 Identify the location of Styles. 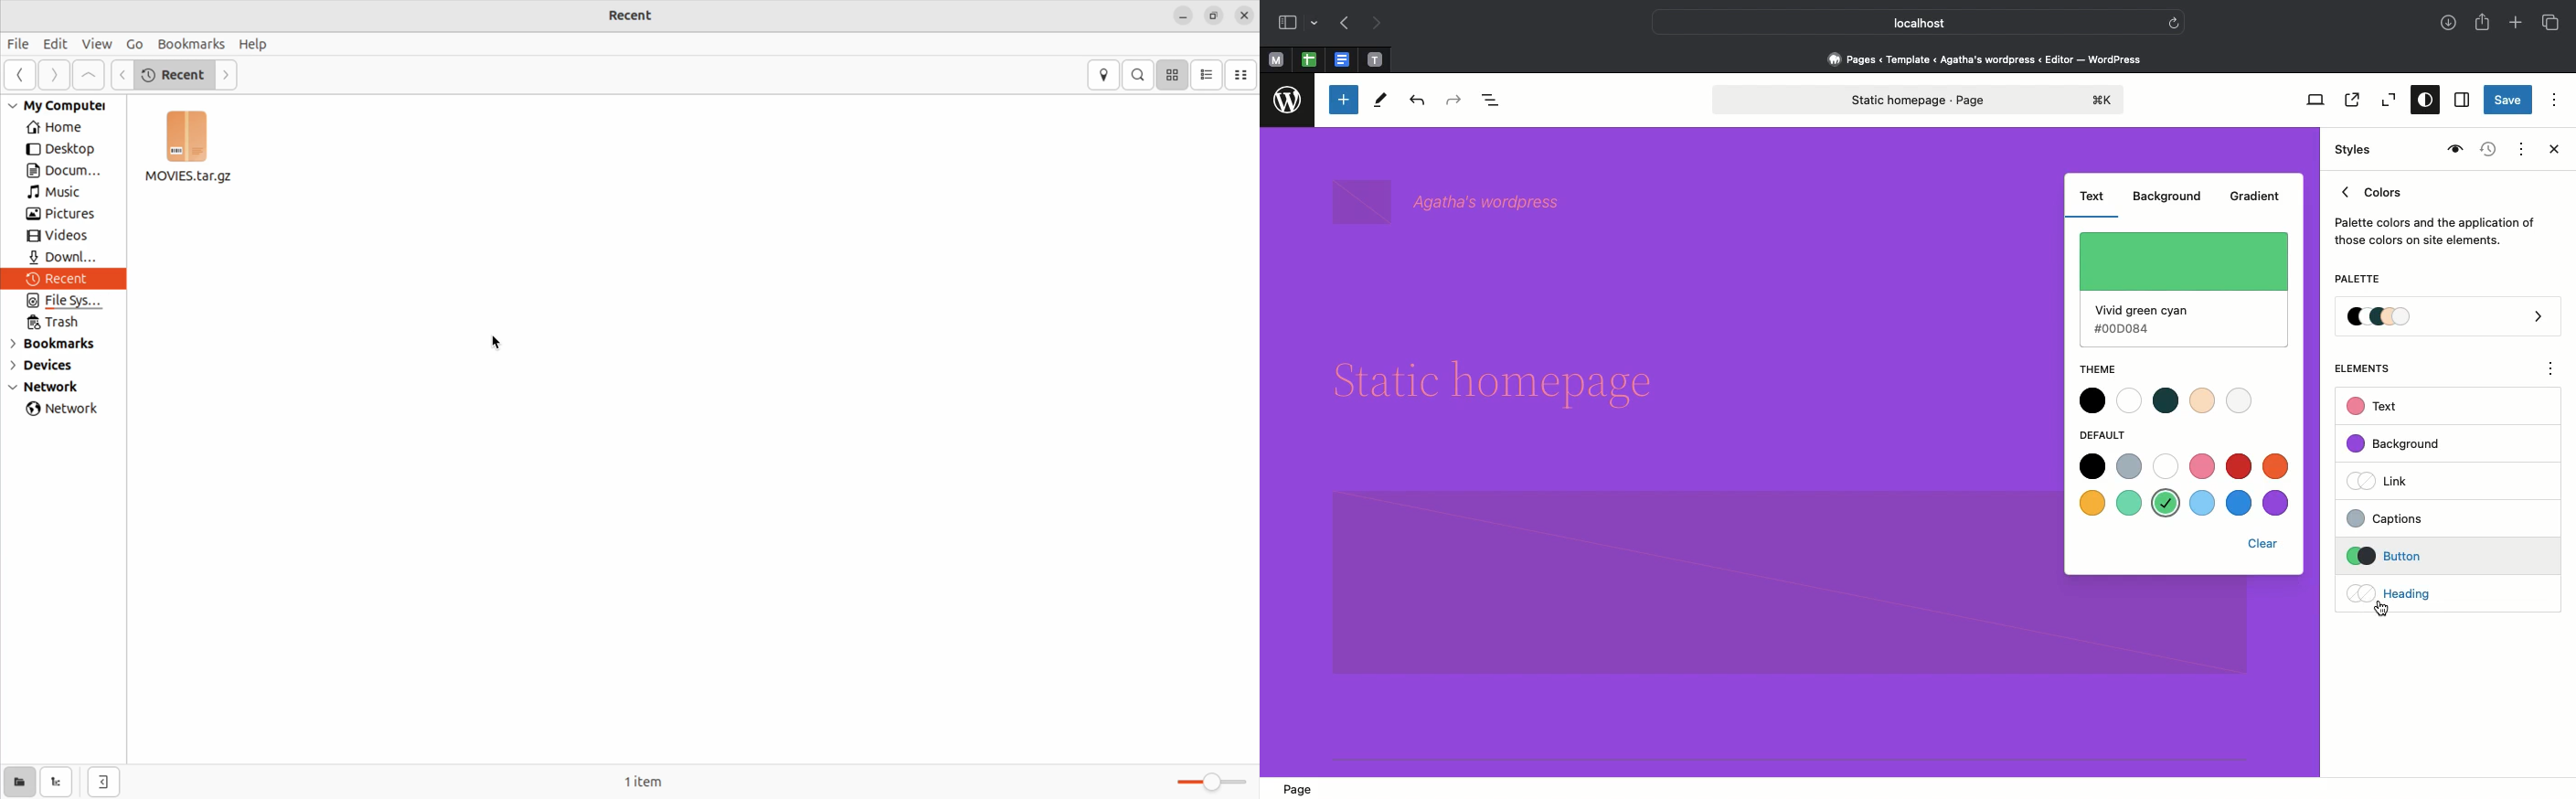
(2421, 101).